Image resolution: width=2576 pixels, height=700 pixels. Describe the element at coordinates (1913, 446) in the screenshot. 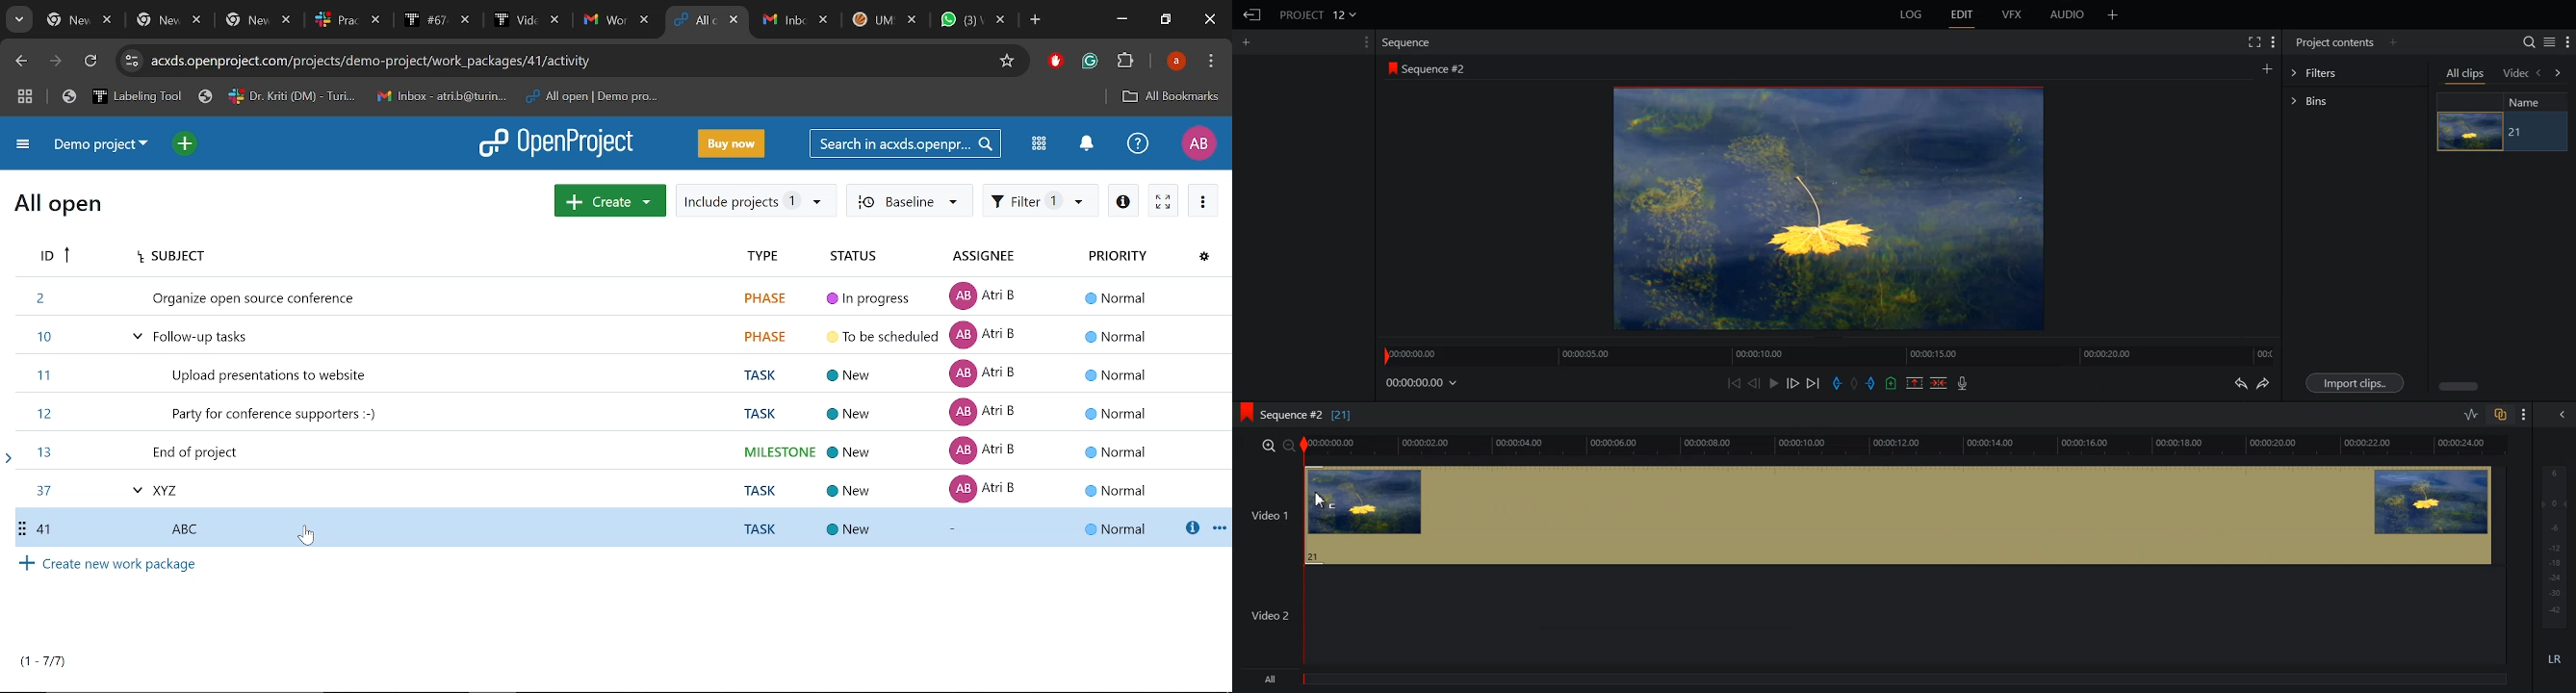

I see `Video Slider` at that location.